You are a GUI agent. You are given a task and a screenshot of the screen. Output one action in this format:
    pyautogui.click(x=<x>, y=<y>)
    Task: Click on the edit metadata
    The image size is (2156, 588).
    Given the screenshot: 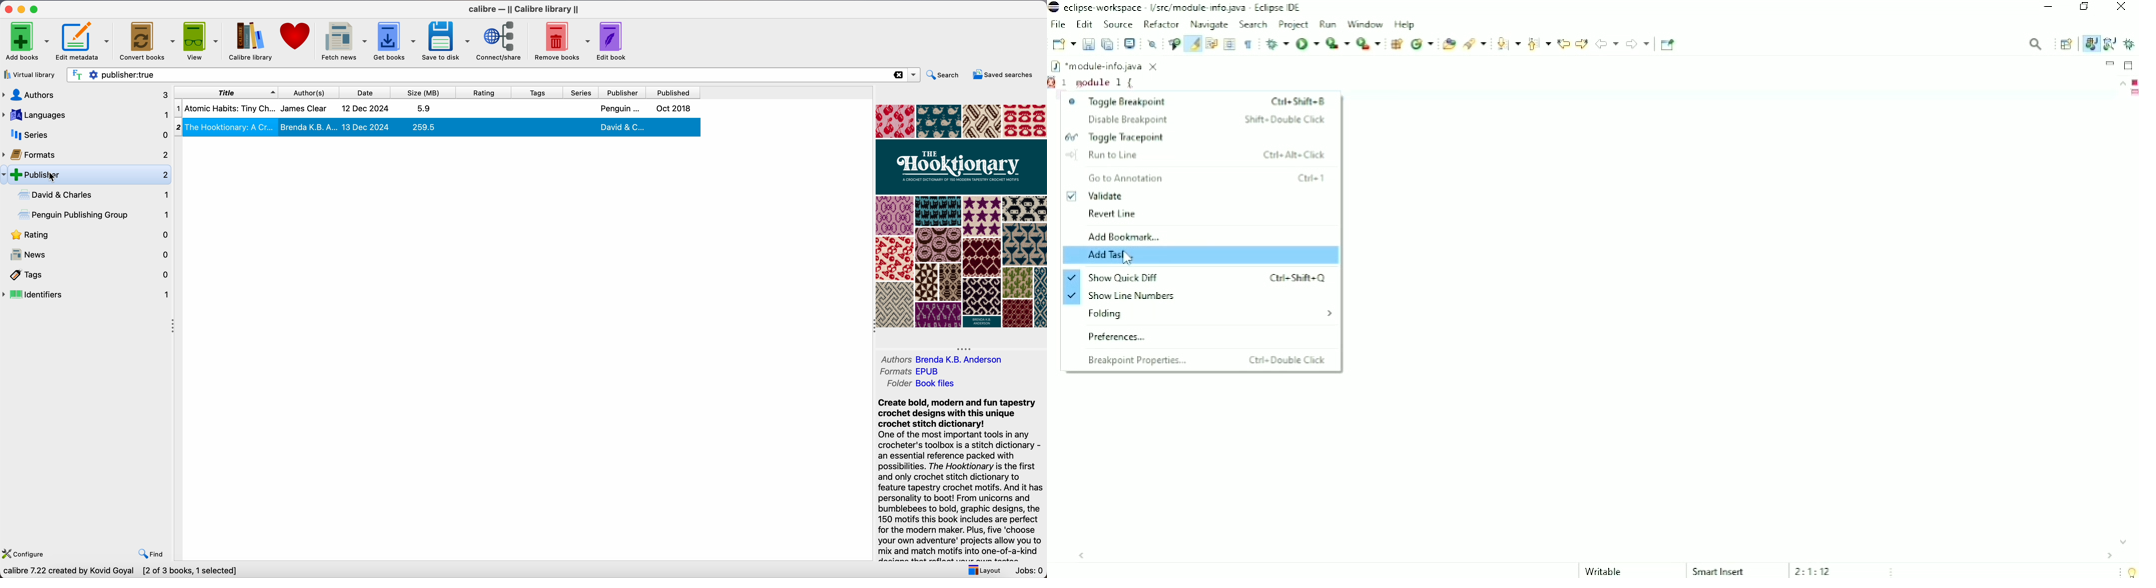 What is the action you would take?
    pyautogui.click(x=84, y=41)
    